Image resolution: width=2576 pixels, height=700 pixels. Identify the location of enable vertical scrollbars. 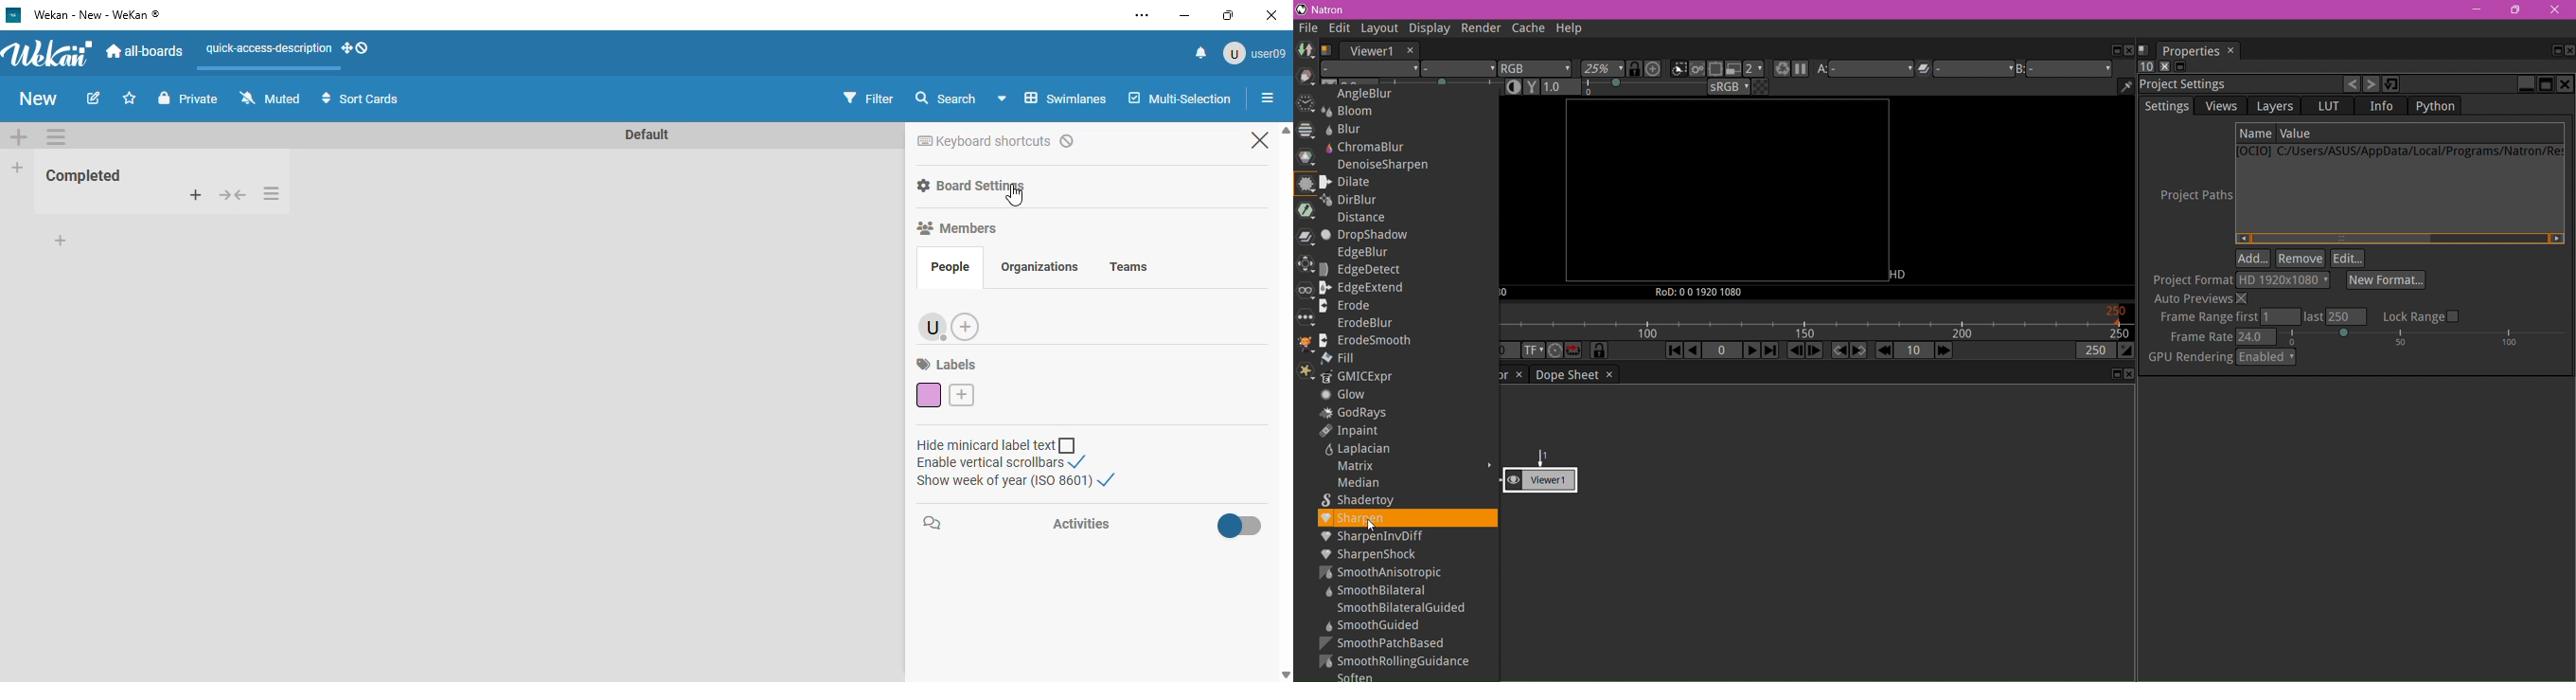
(1001, 463).